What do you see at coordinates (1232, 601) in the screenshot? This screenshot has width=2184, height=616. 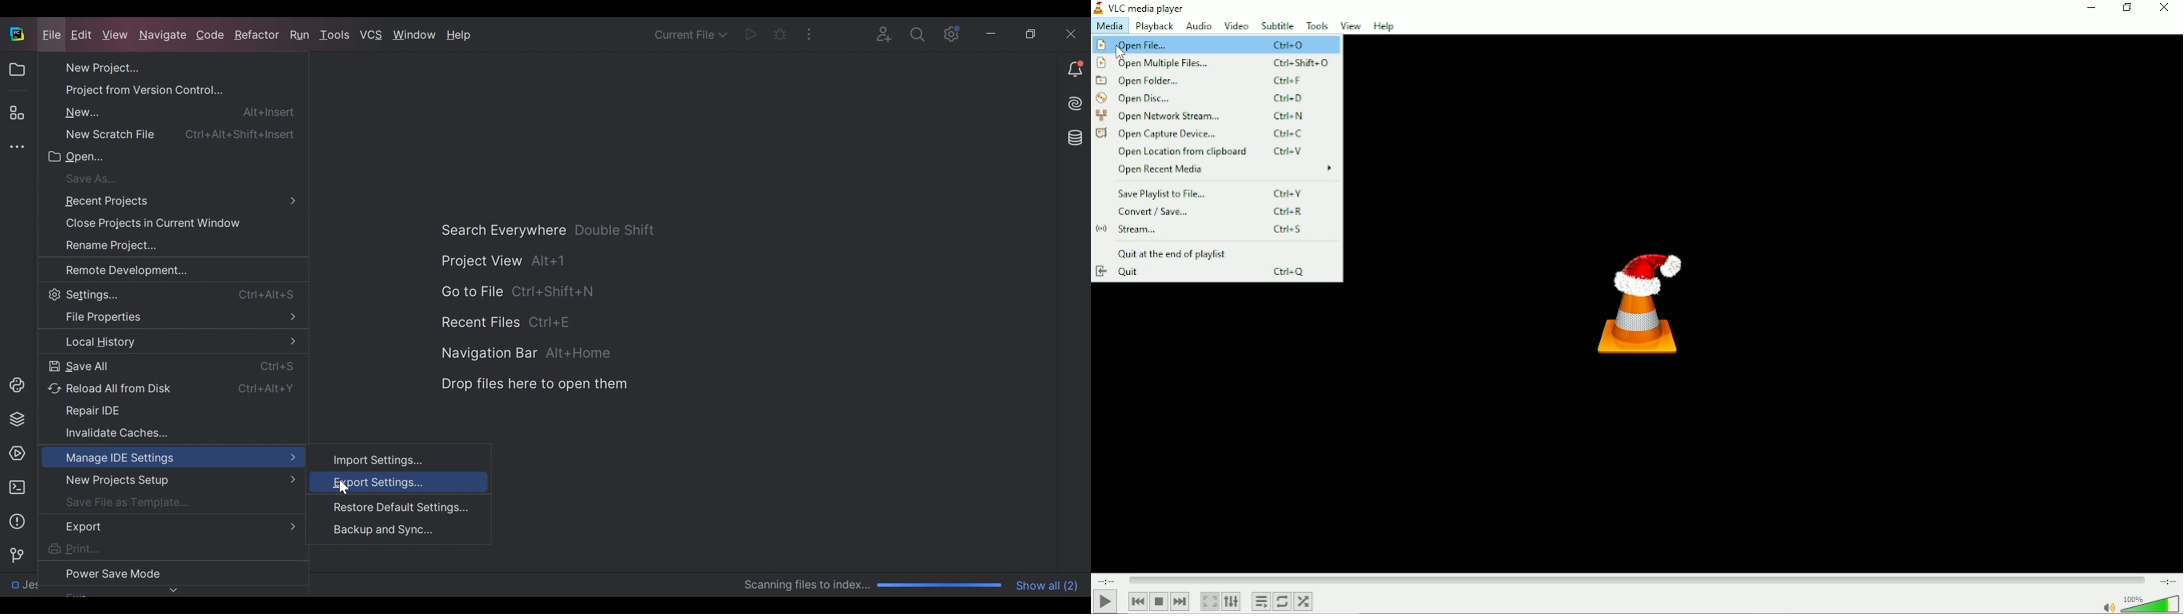 I see `Show extended settings` at bounding box center [1232, 601].